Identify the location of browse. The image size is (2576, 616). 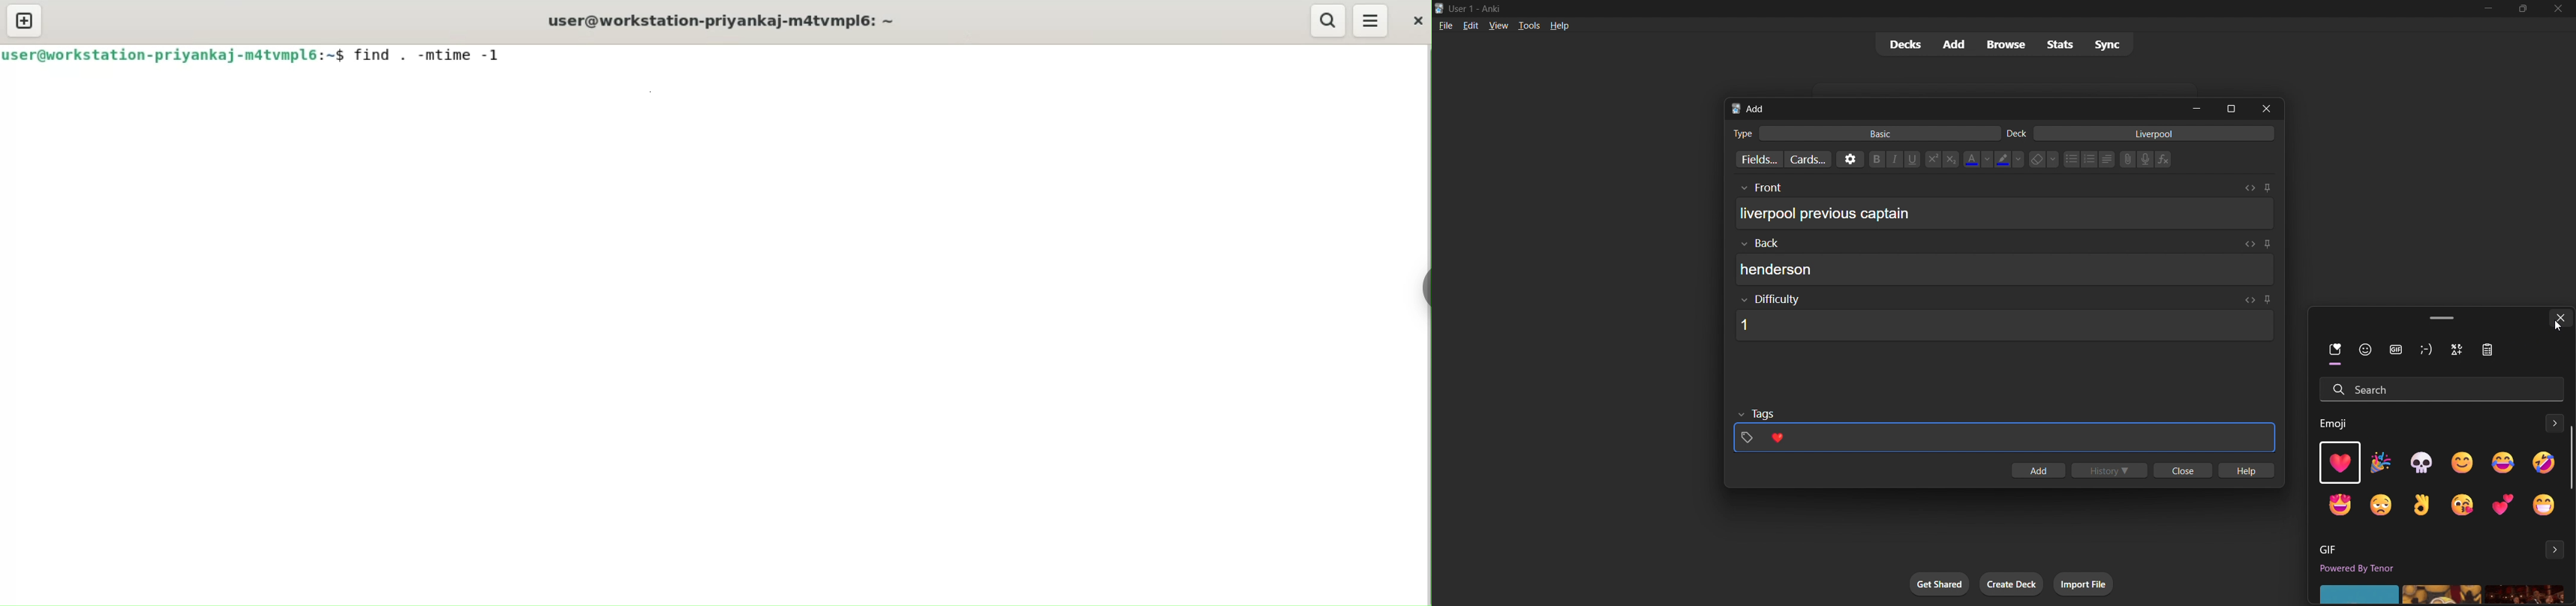
(2003, 44).